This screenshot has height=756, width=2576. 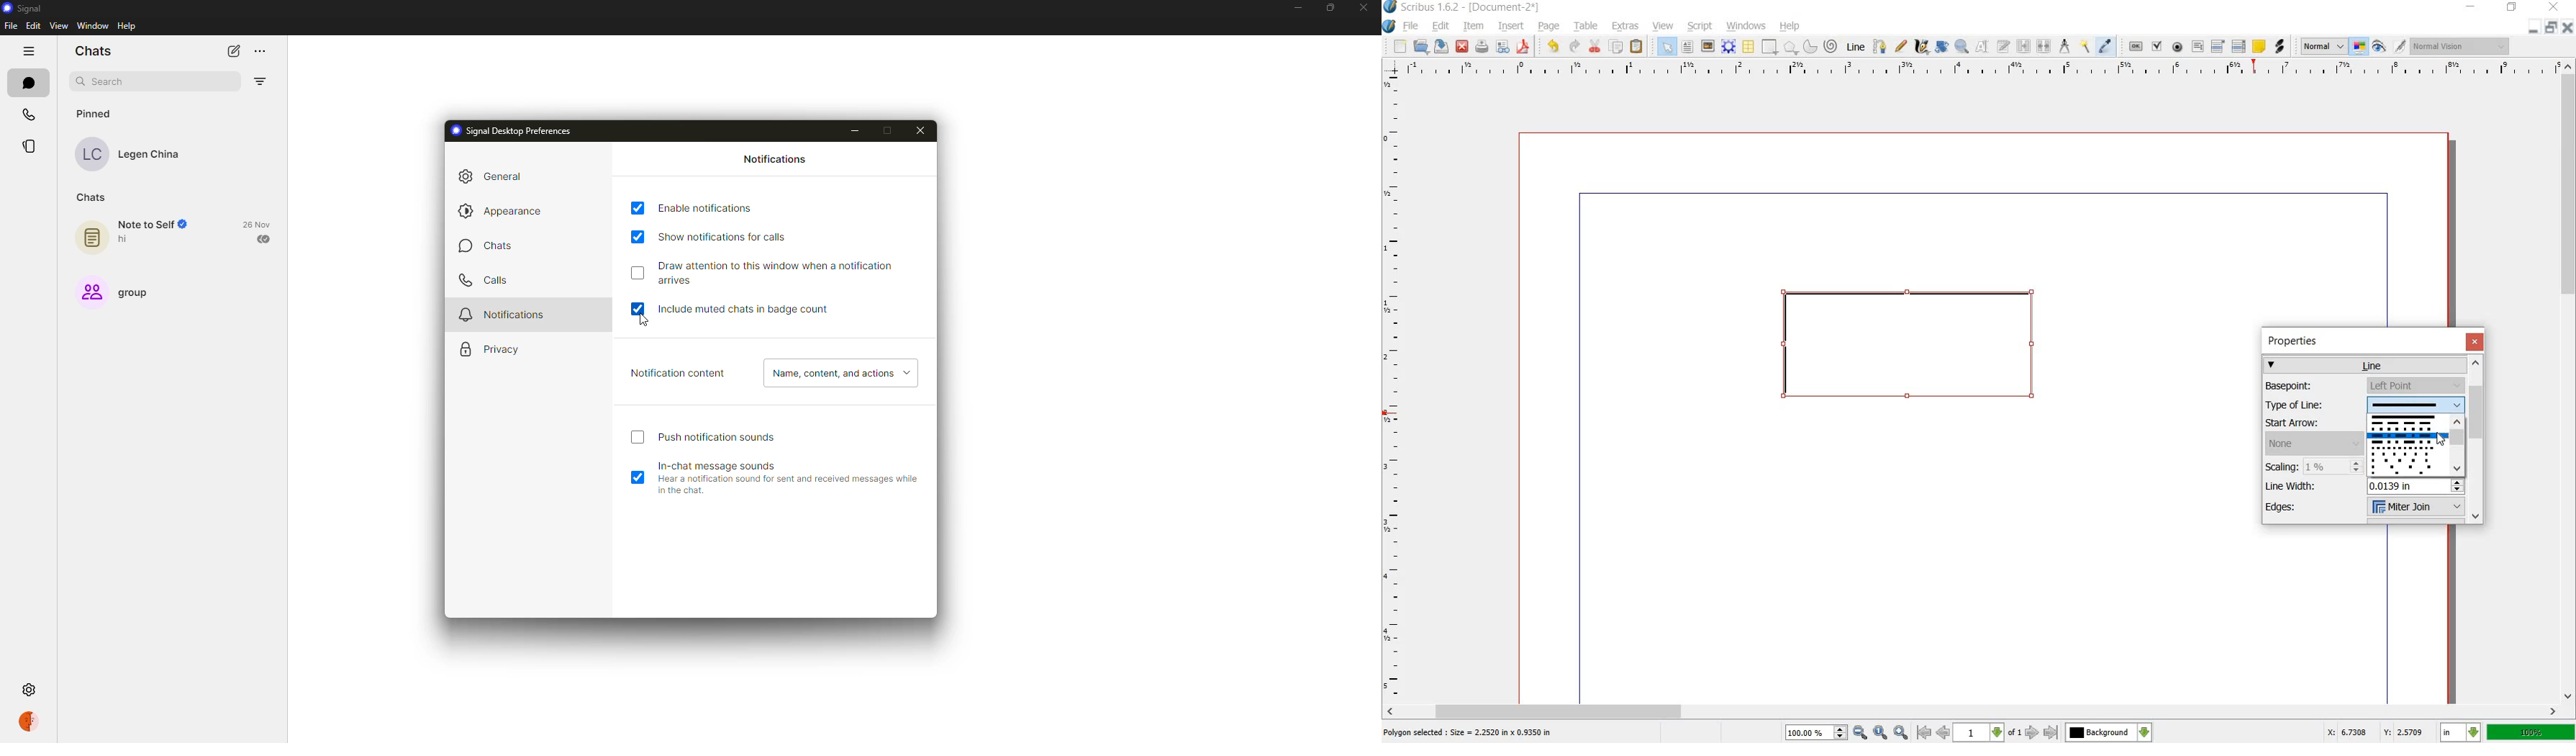 What do you see at coordinates (674, 371) in the screenshot?
I see `notification  content` at bounding box center [674, 371].